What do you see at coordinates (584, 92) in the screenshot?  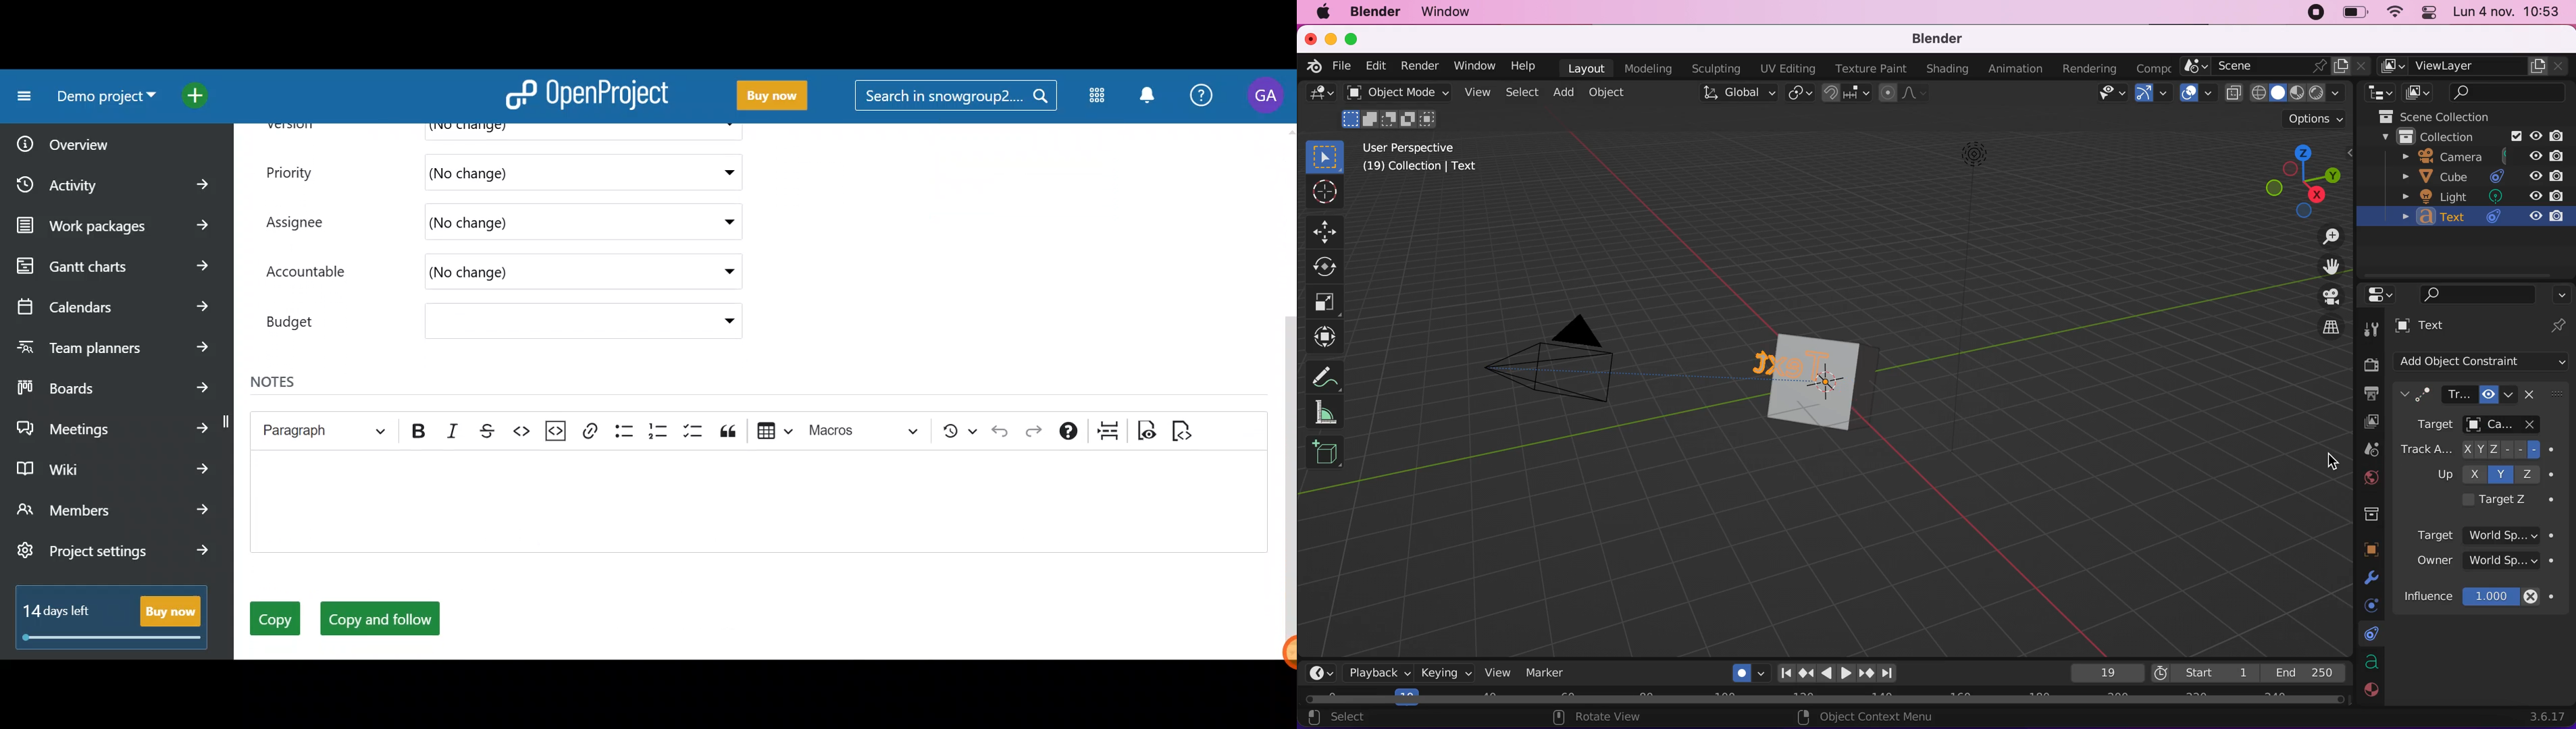 I see `OpenProject` at bounding box center [584, 92].